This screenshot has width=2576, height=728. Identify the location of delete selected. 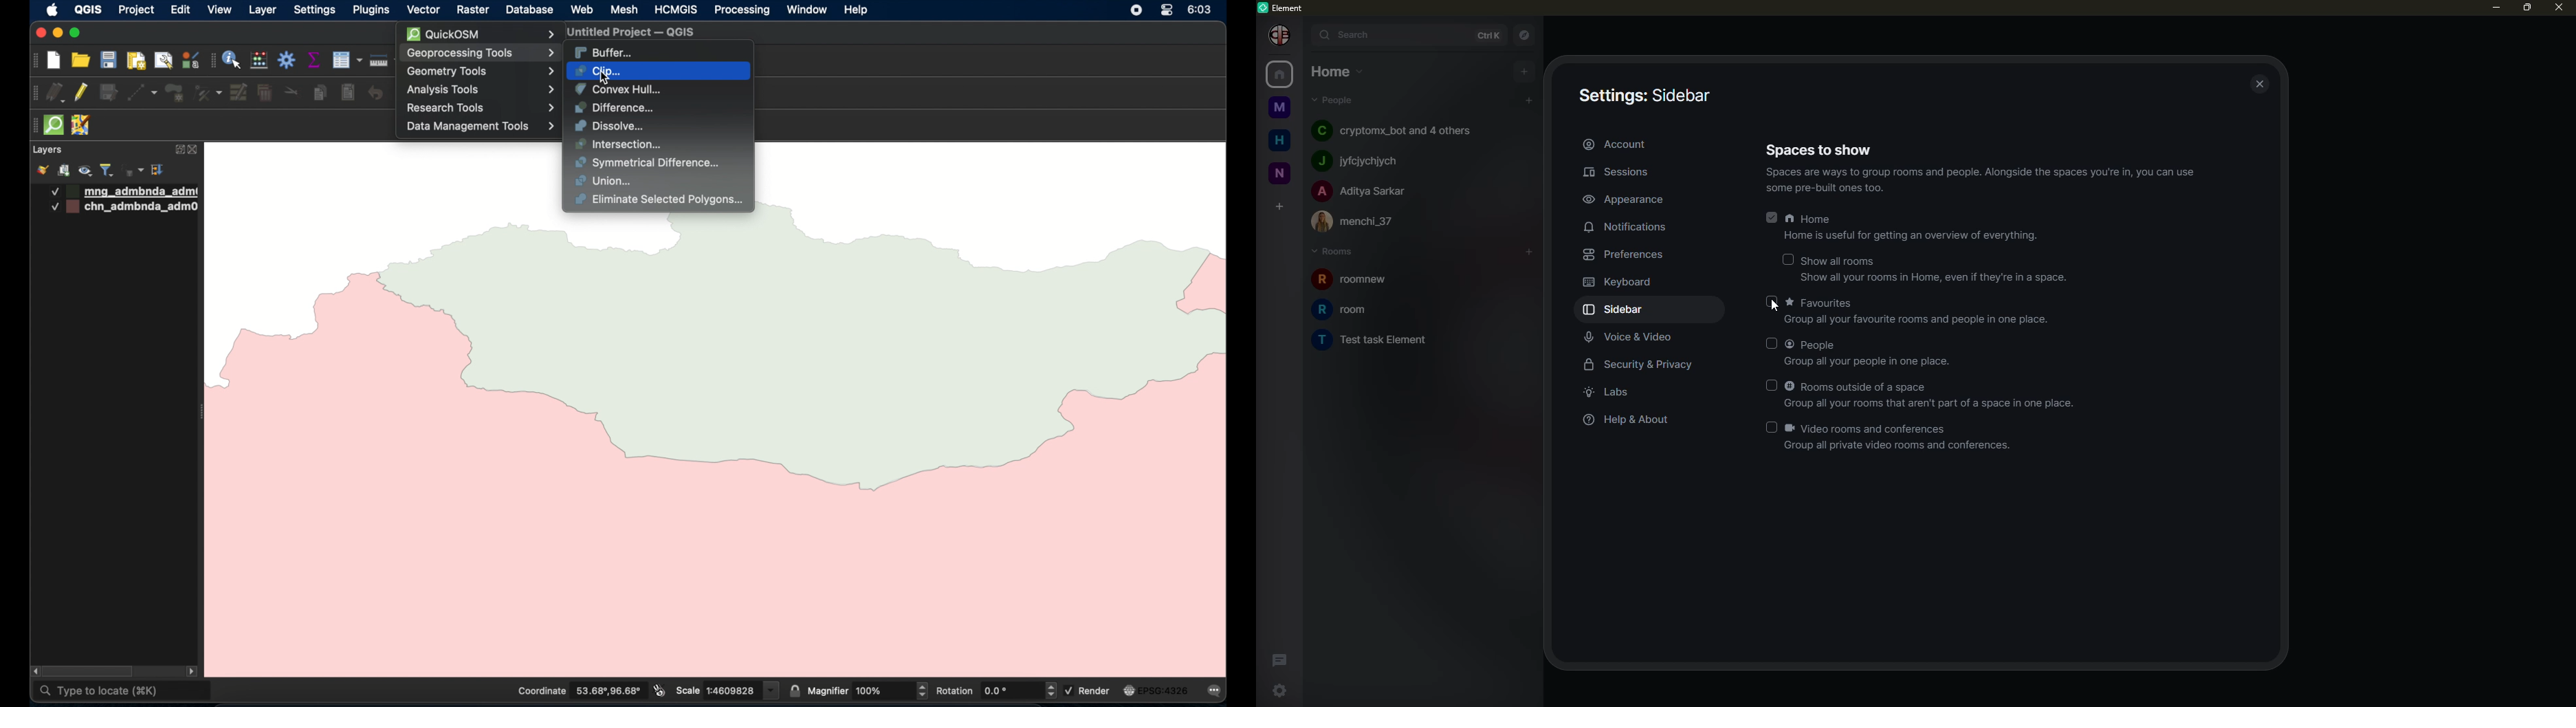
(265, 94).